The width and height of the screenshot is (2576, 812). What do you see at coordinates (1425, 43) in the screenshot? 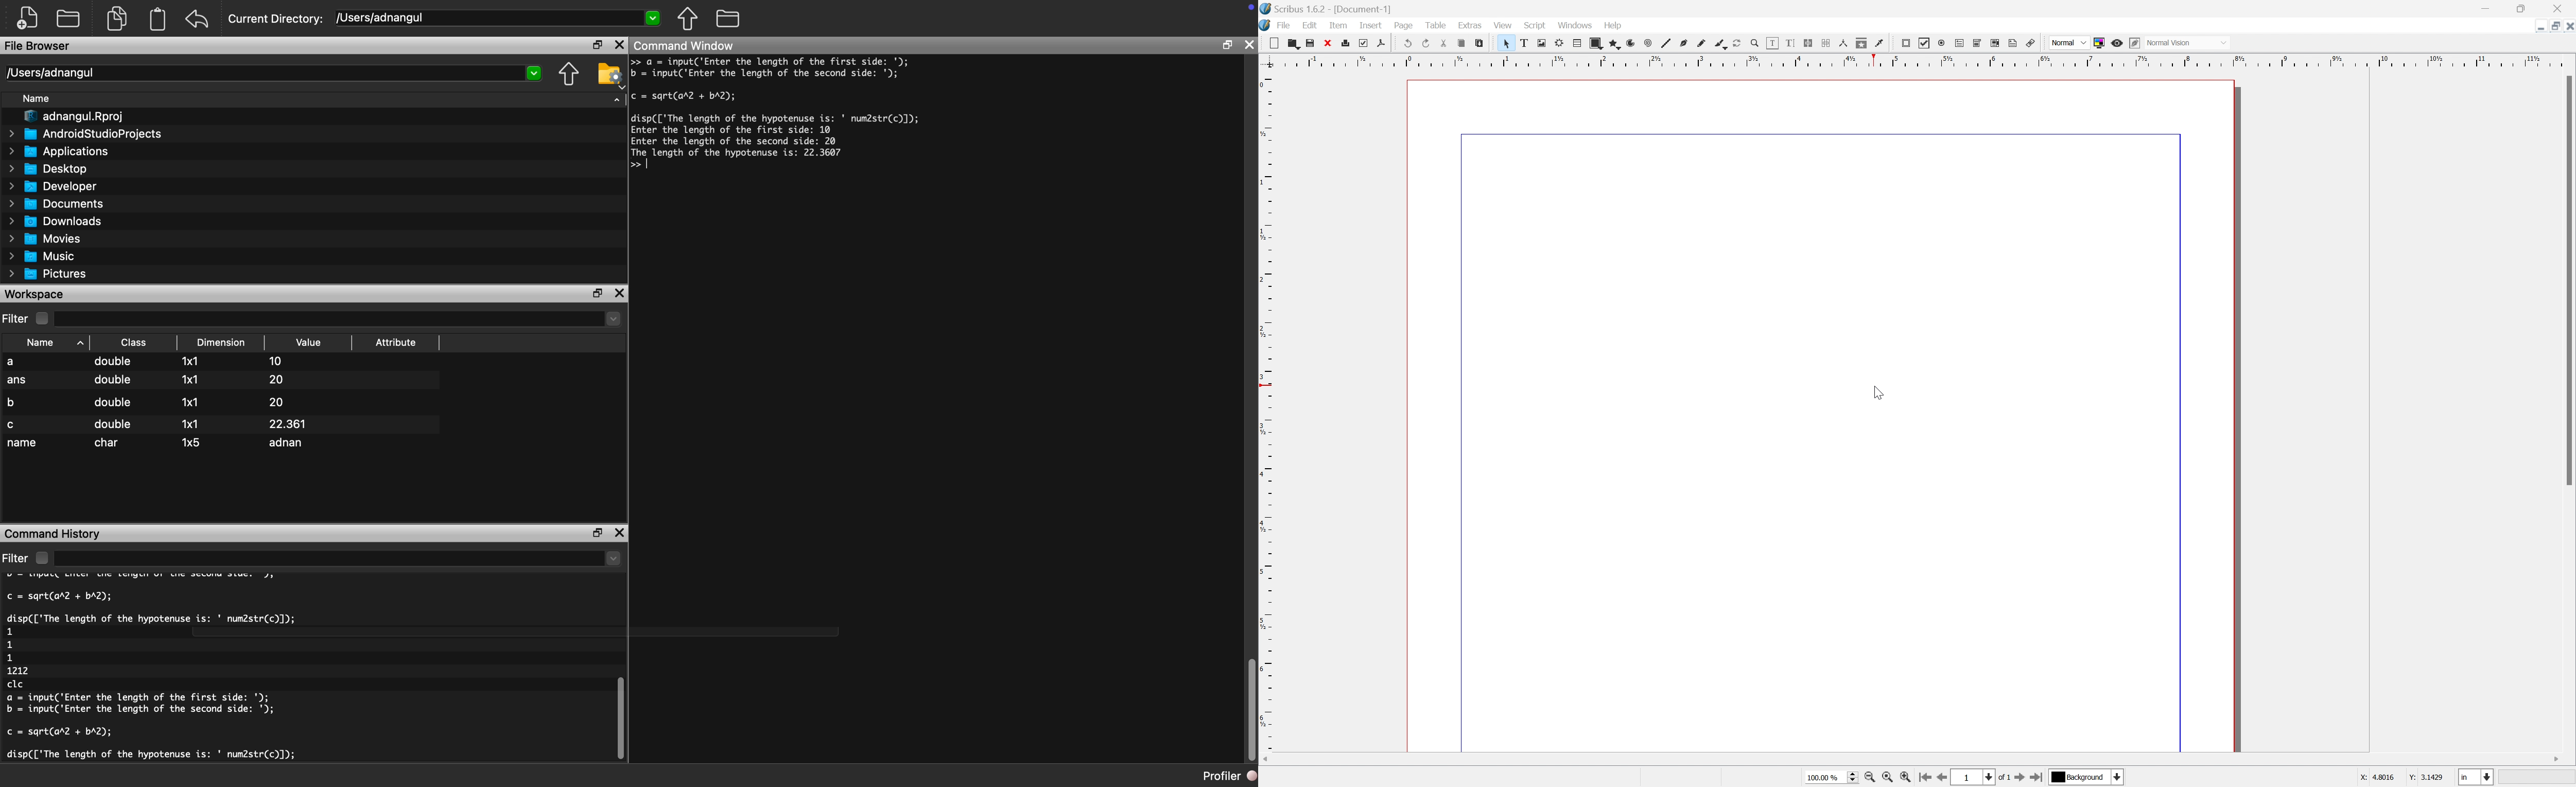
I see `redo` at bounding box center [1425, 43].